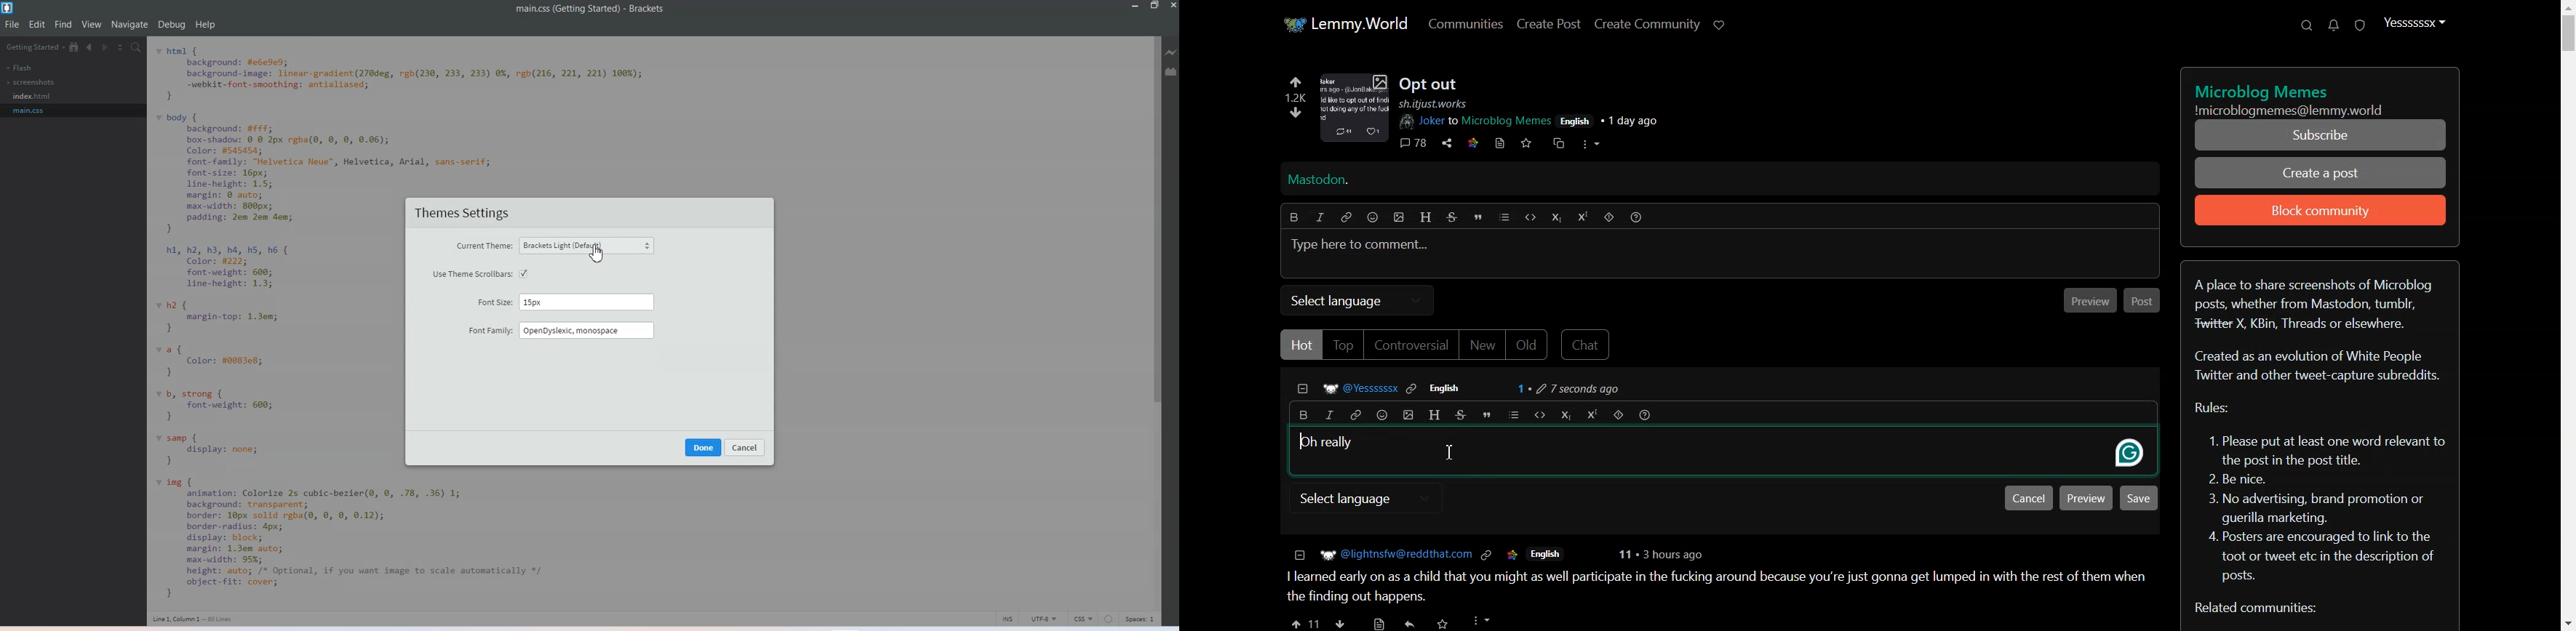 The height and width of the screenshot is (644, 2576). I want to click on code, so click(229, 330).